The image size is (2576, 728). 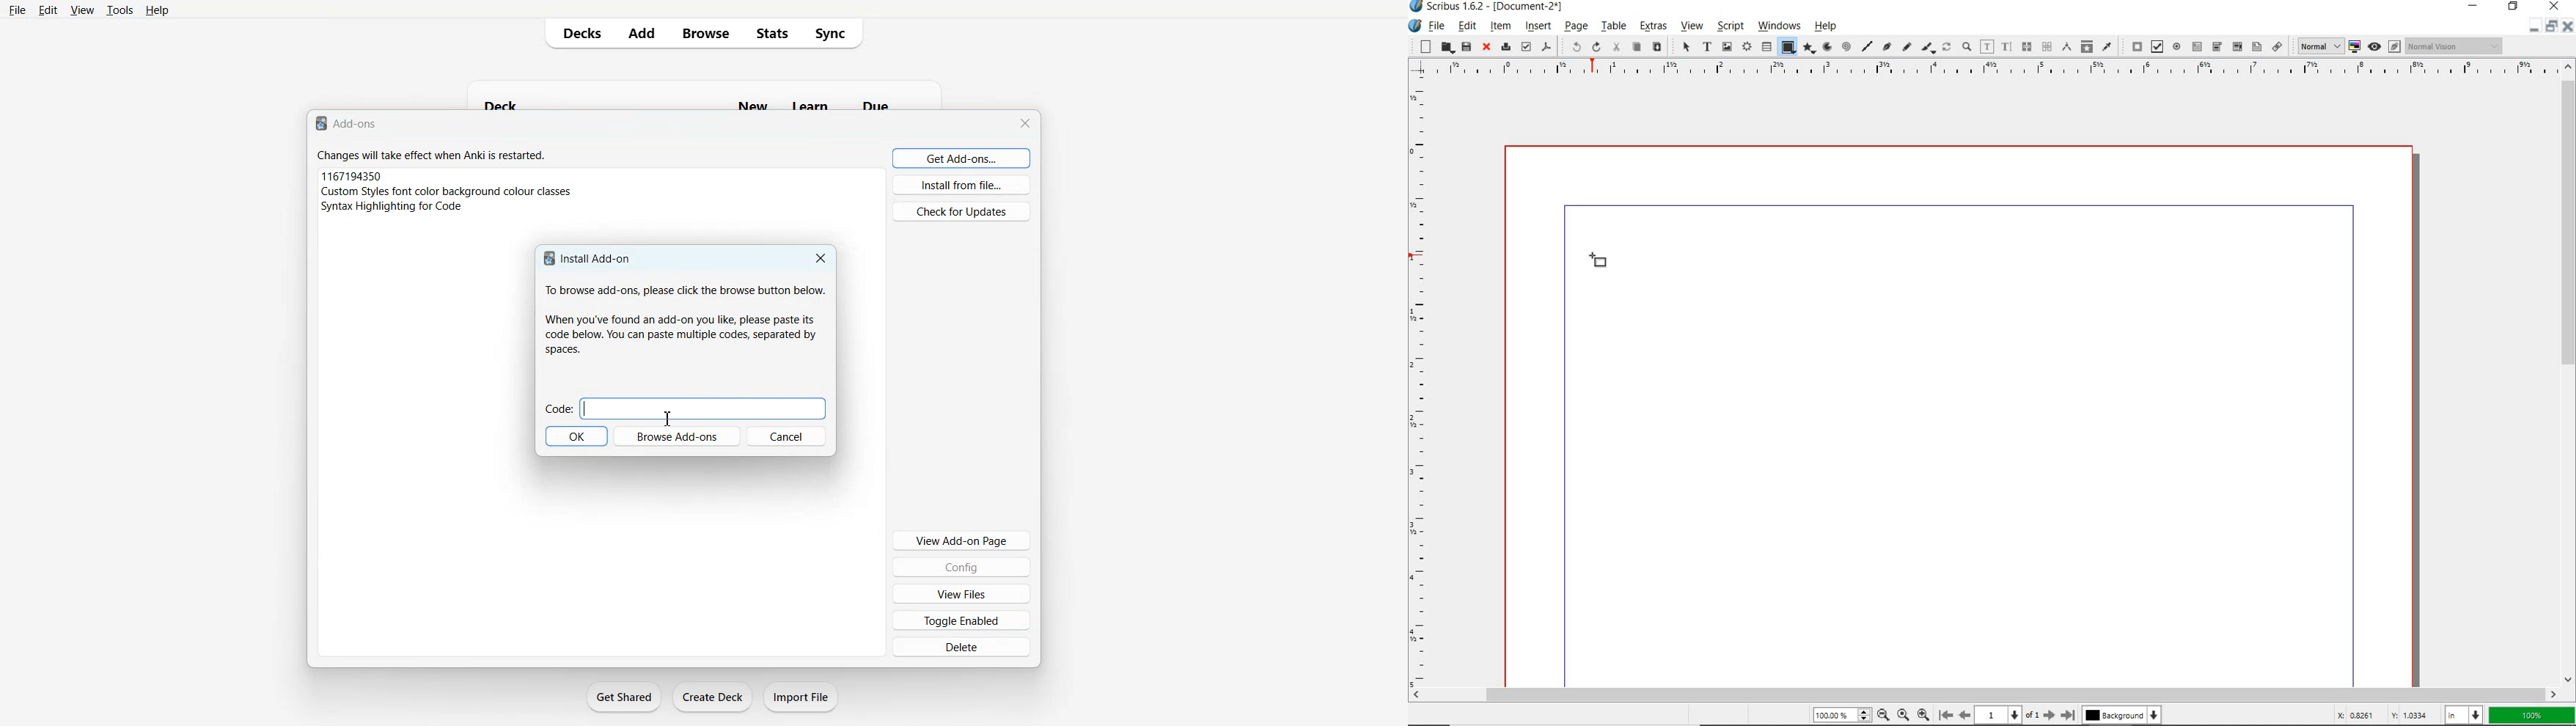 What do you see at coordinates (1708, 47) in the screenshot?
I see `text frame` at bounding box center [1708, 47].